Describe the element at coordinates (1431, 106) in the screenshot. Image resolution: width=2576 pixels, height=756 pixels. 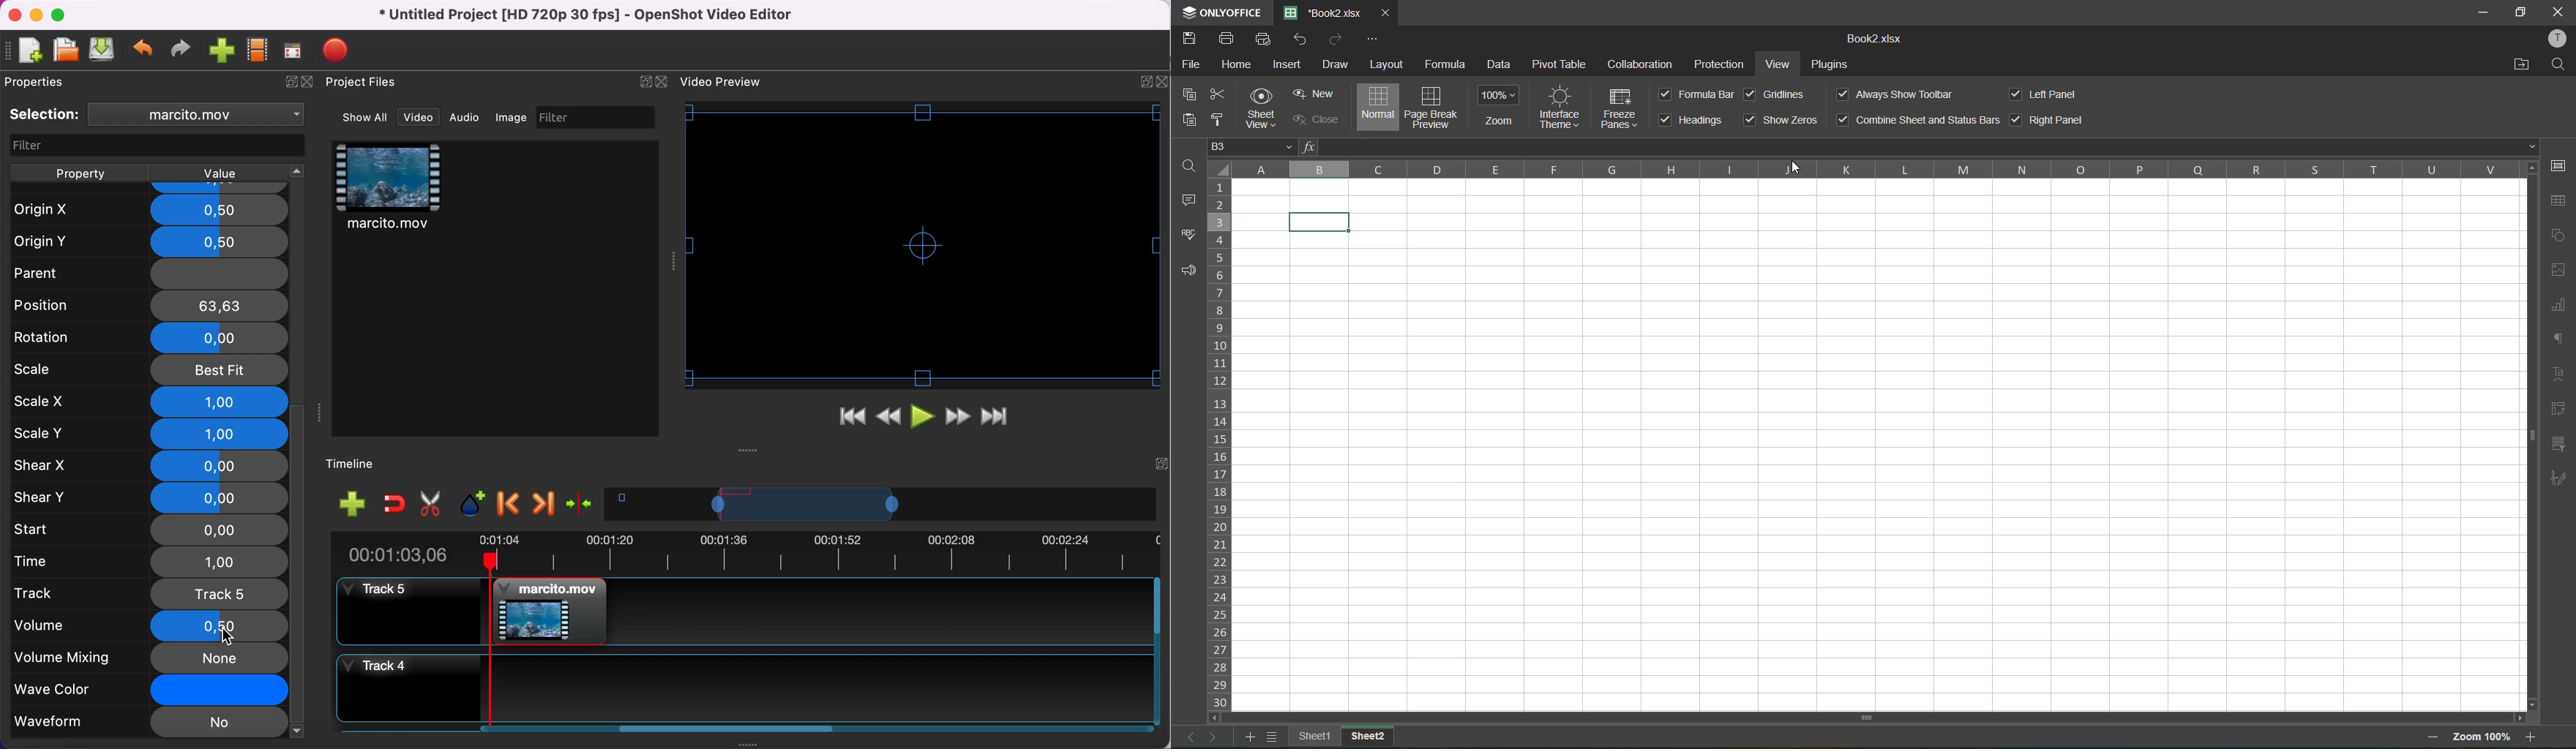
I see `page break preview` at that location.